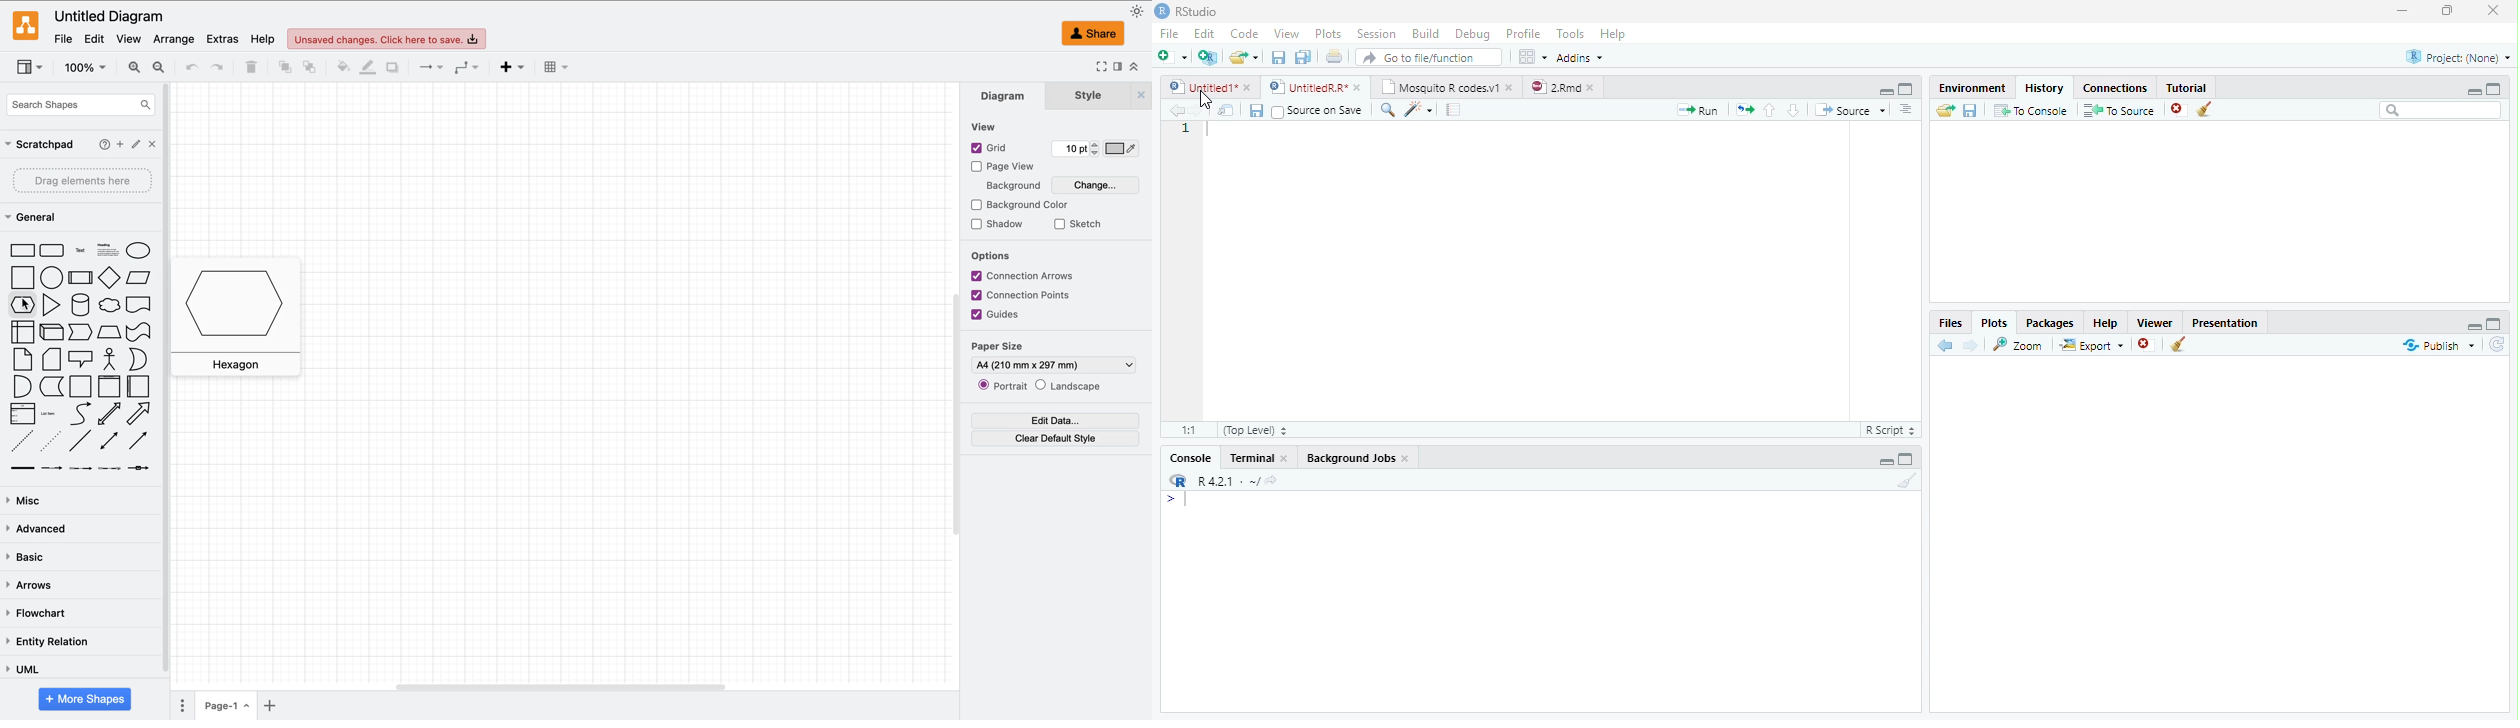 Image resolution: width=2520 pixels, height=728 pixels. What do you see at coordinates (22, 441) in the screenshot?
I see `dashed line` at bounding box center [22, 441].